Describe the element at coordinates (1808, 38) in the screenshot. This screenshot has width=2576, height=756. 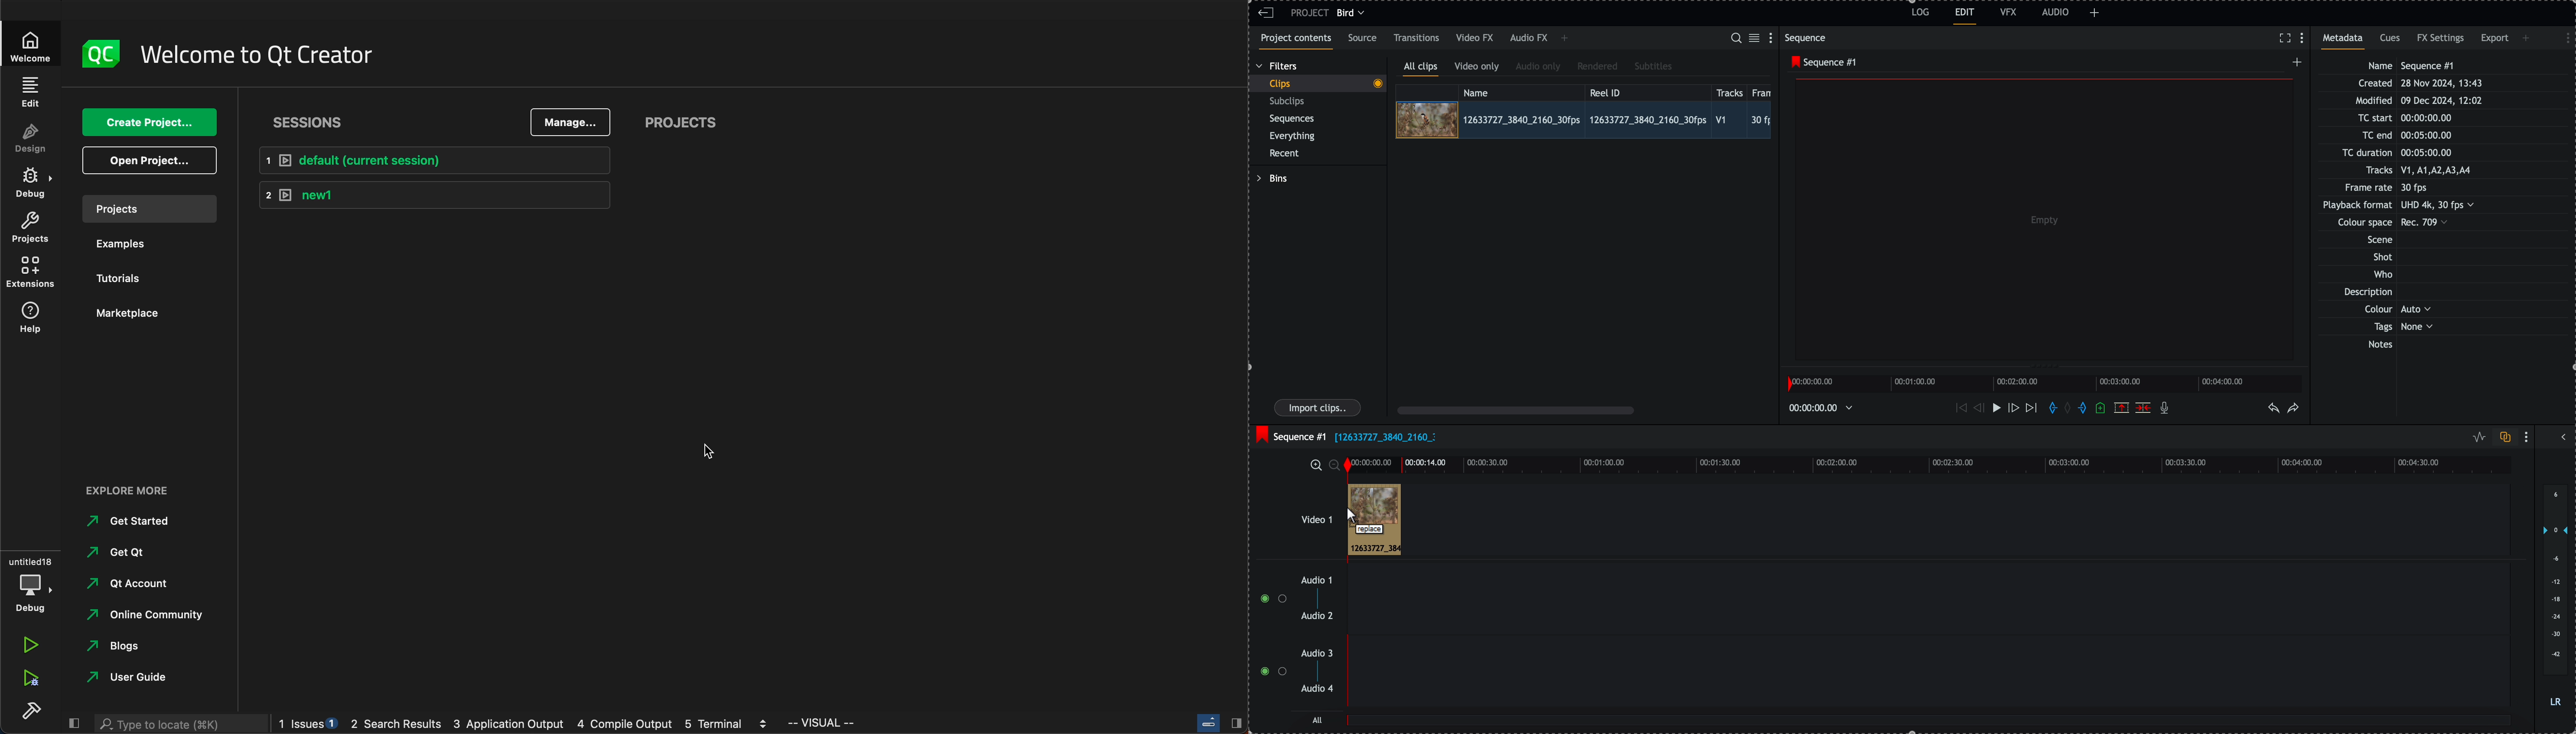
I see `sequence` at that location.